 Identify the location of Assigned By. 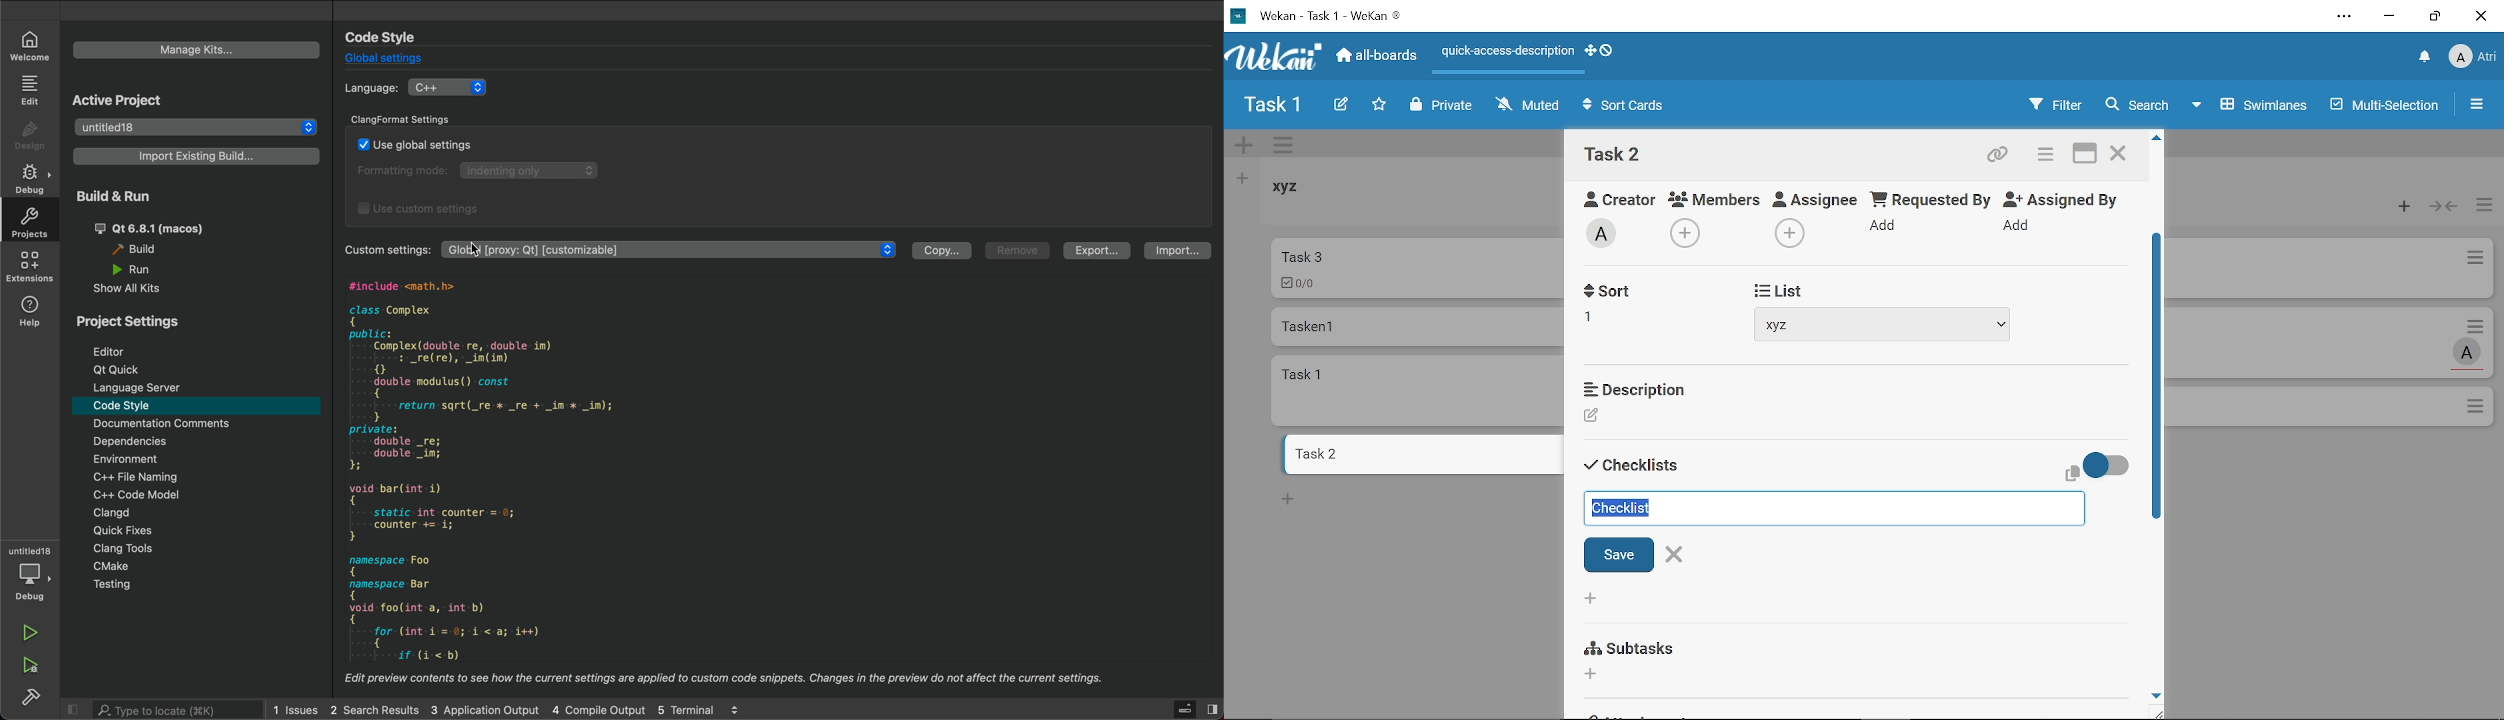
(2068, 198).